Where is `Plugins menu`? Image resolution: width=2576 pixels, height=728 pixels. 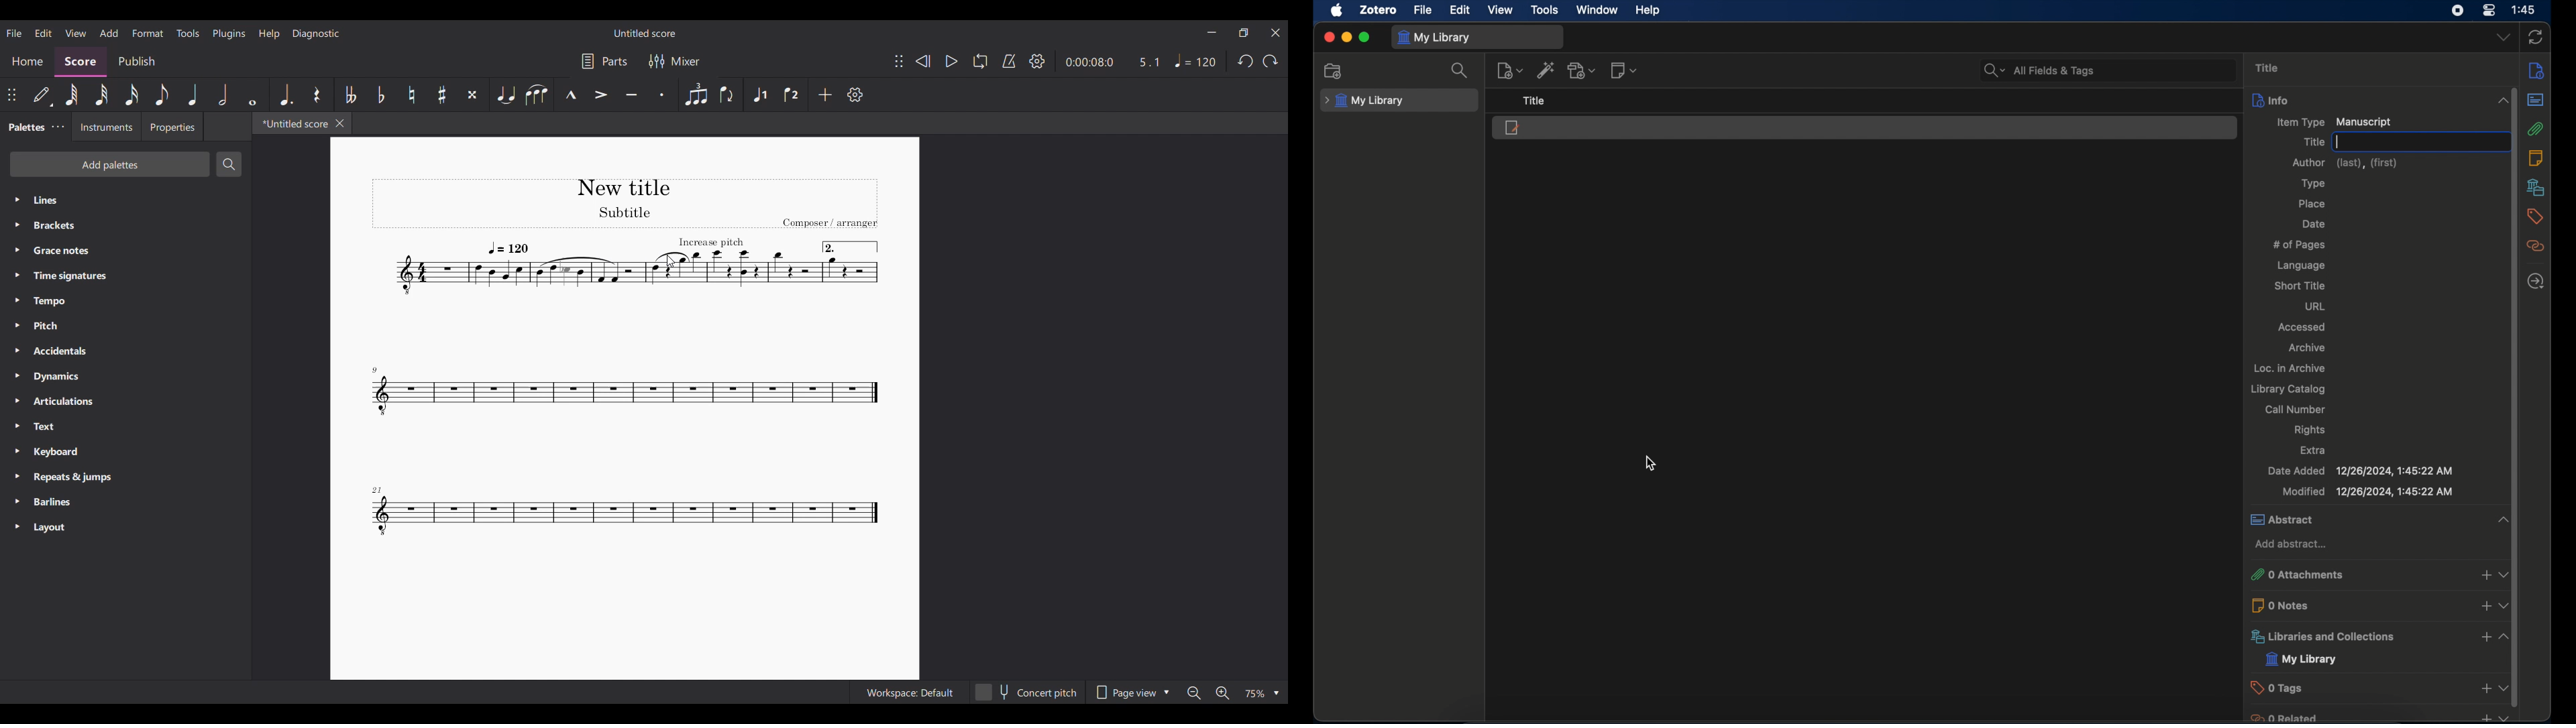
Plugins menu is located at coordinates (229, 34).